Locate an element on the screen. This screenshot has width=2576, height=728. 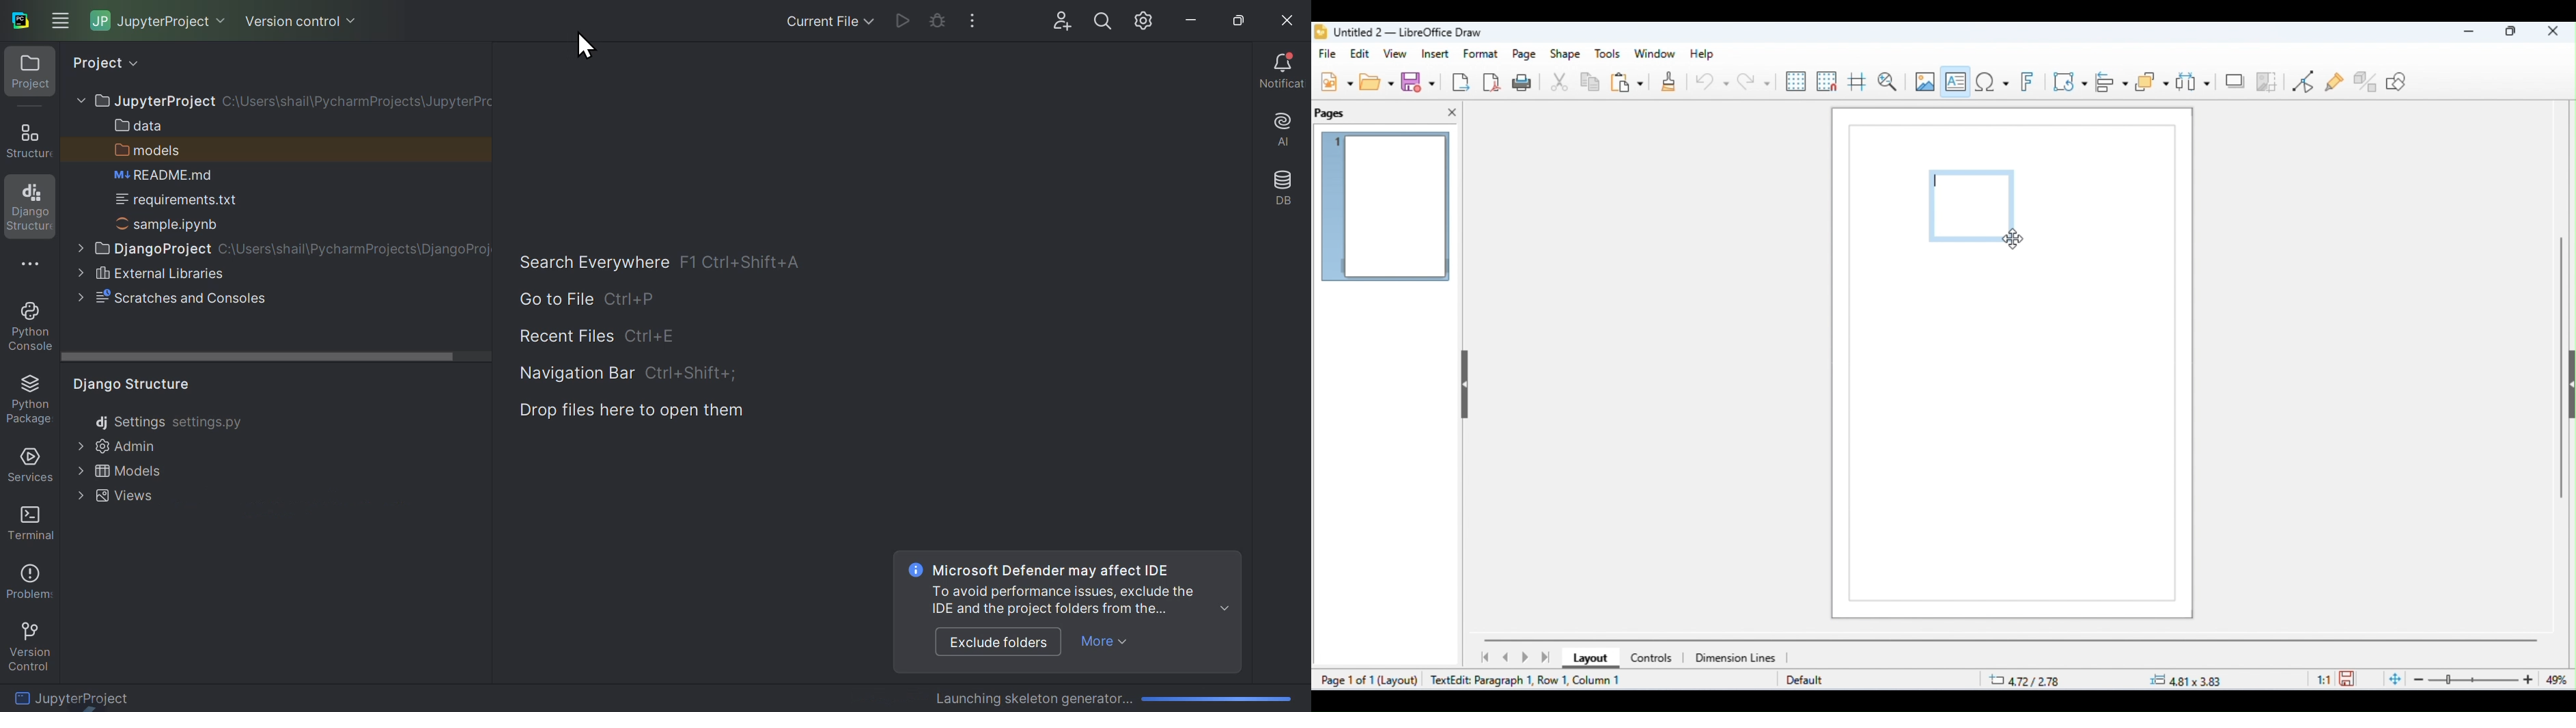
page is located at coordinates (1525, 55).